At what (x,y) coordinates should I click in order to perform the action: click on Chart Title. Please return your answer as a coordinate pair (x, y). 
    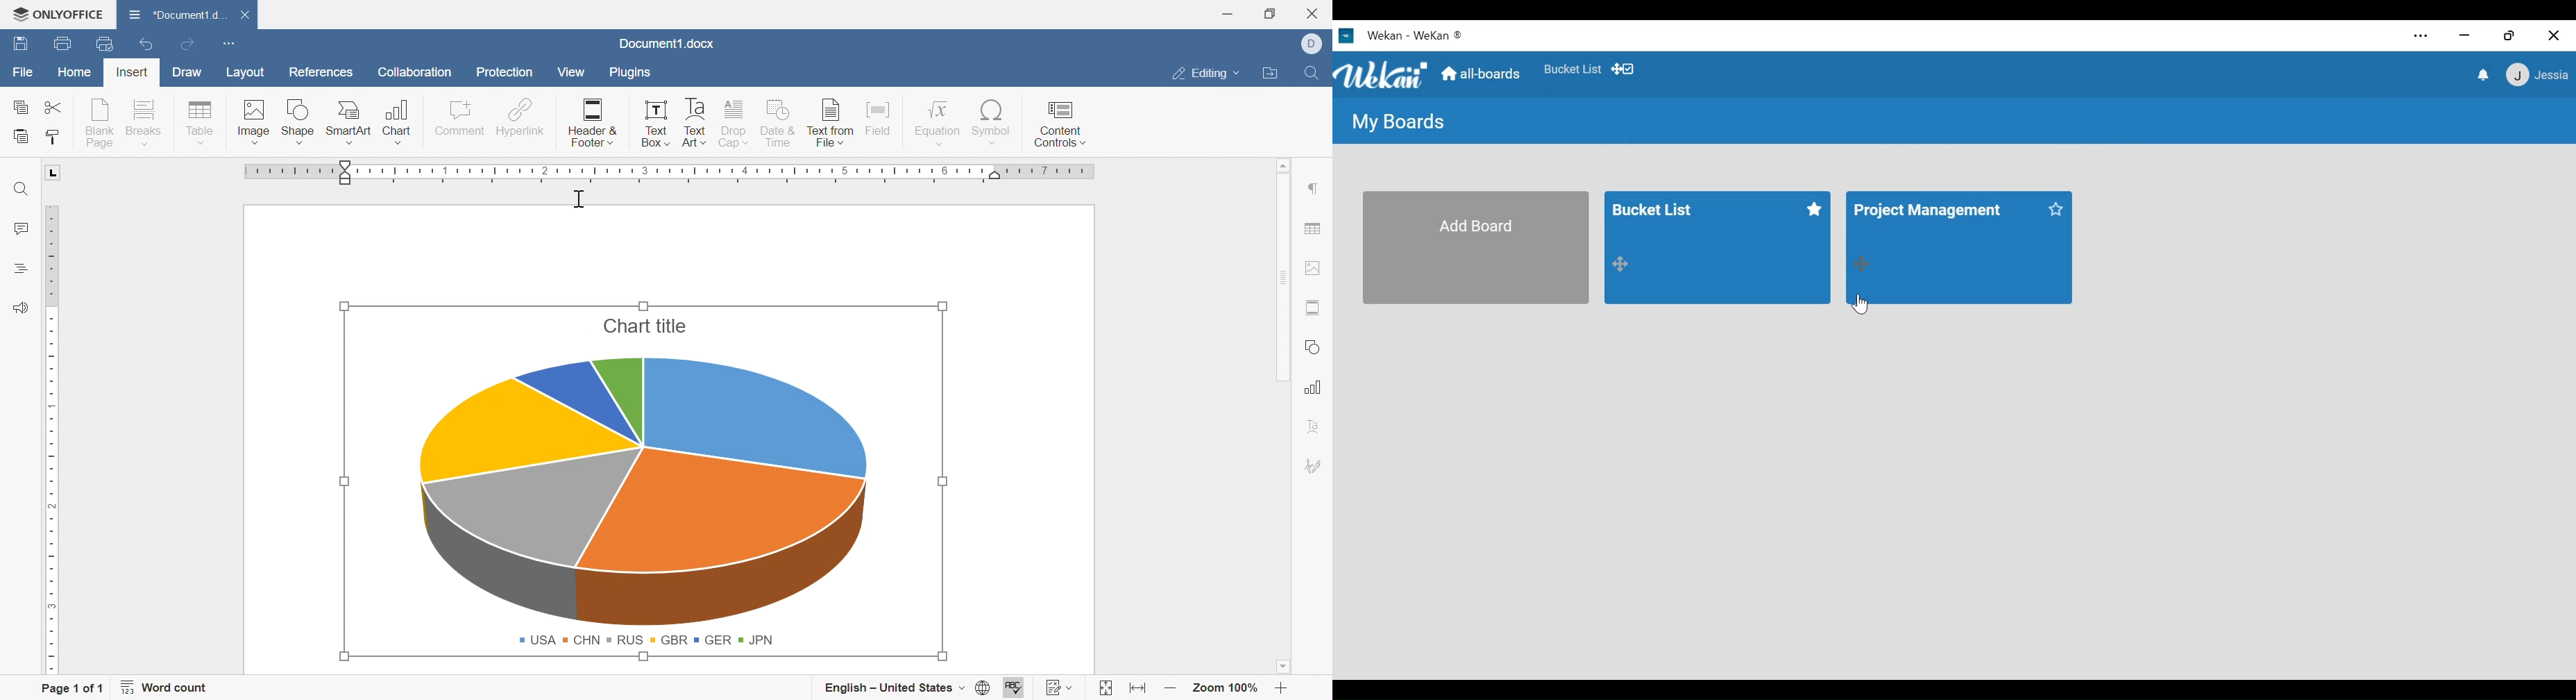
    Looking at the image, I should click on (646, 325).